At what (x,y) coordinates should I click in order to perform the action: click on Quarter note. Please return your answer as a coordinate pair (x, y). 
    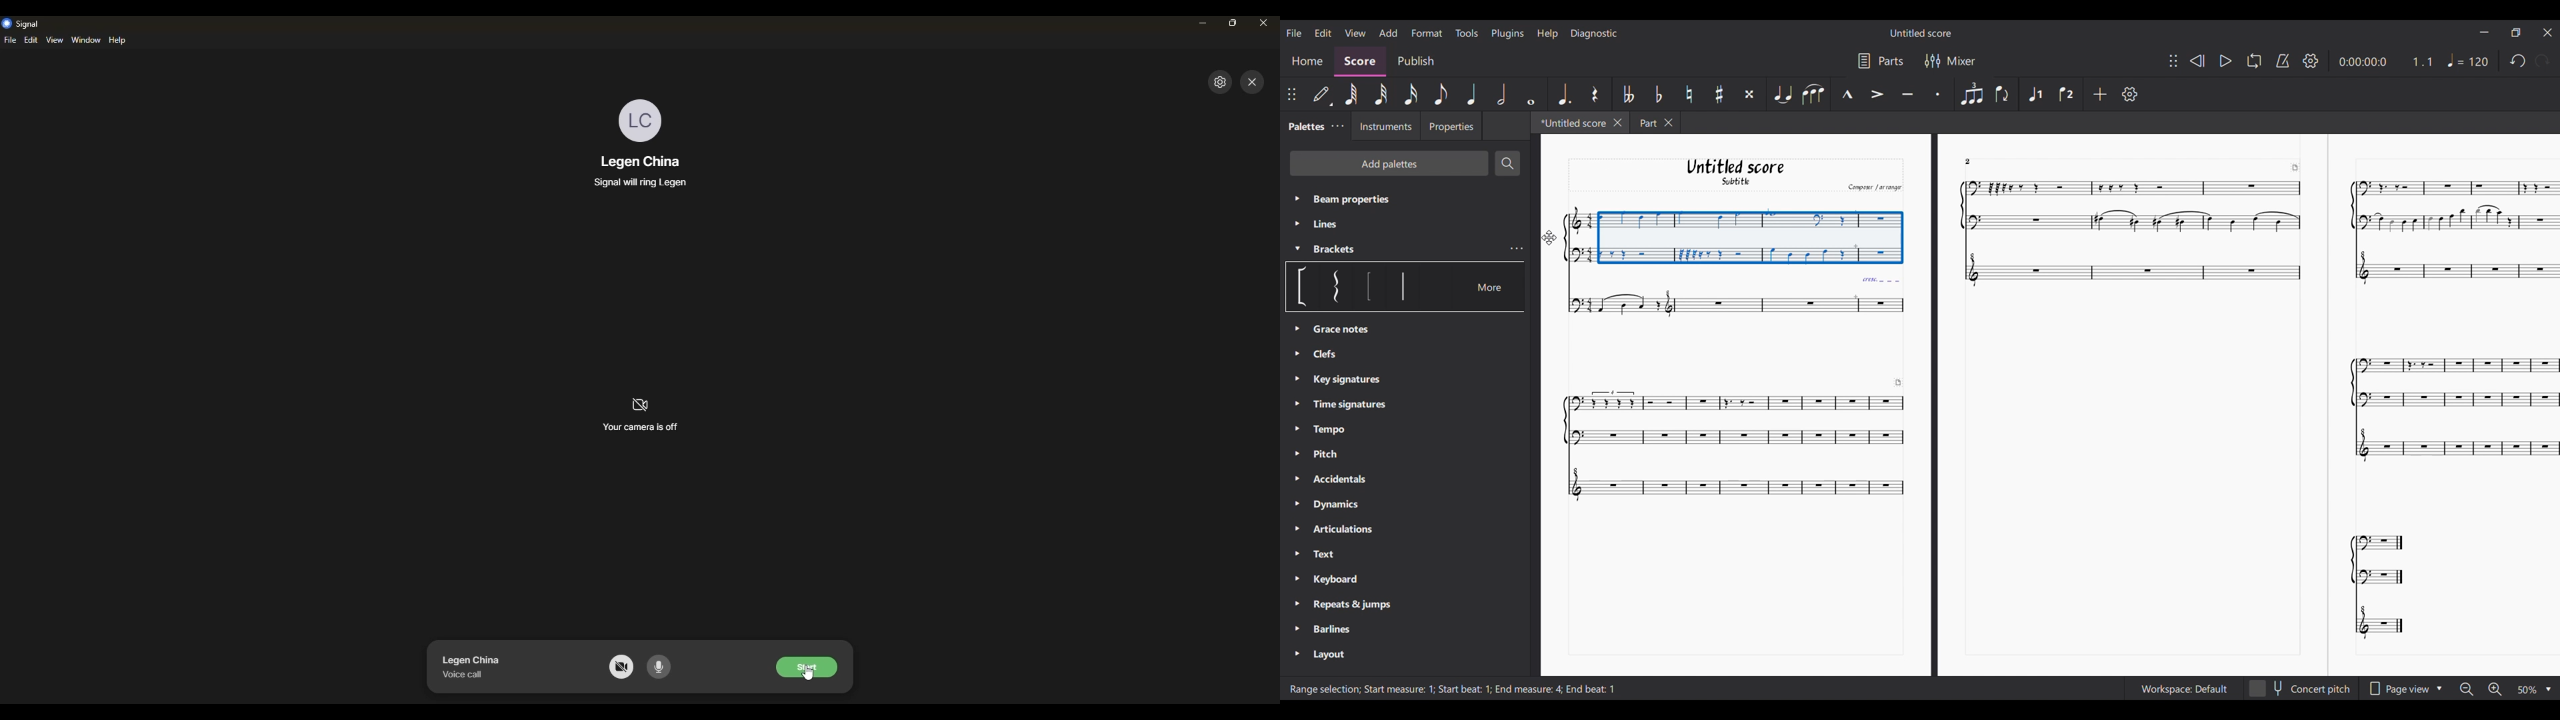
    Looking at the image, I should click on (1473, 94).